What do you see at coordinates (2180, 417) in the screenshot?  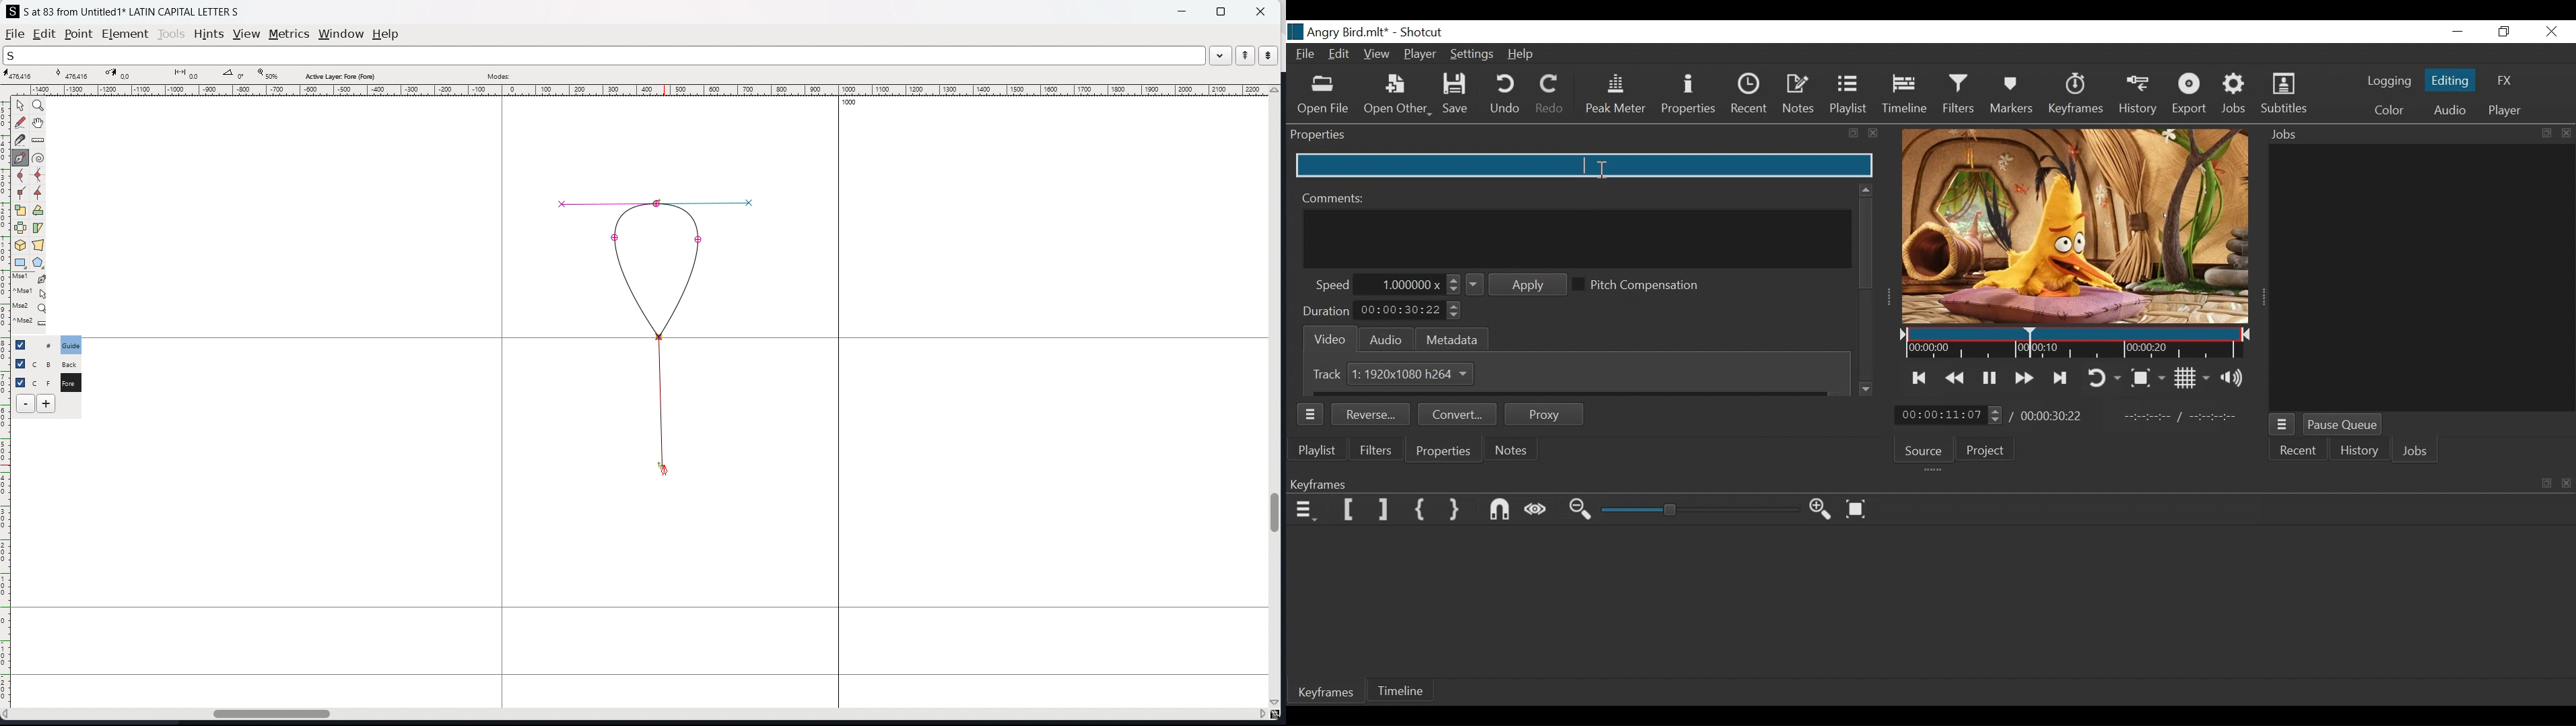 I see `In point` at bounding box center [2180, 417].